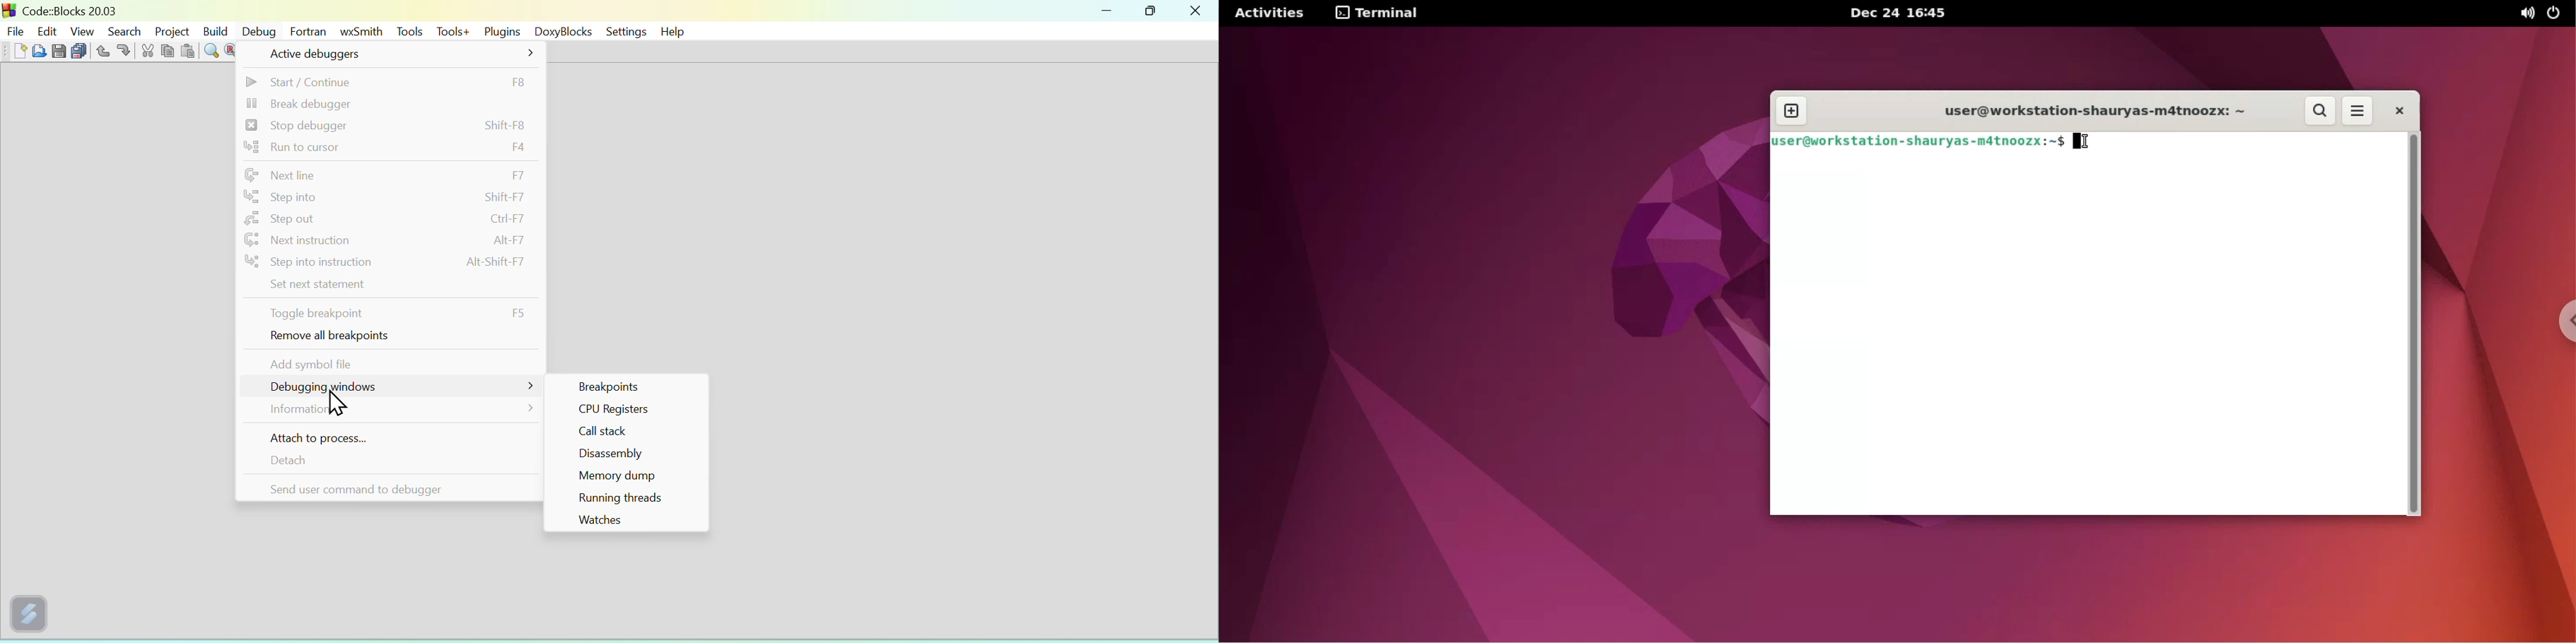 The image size is (2576, 644). I want to click on next line, so click(391, 174).